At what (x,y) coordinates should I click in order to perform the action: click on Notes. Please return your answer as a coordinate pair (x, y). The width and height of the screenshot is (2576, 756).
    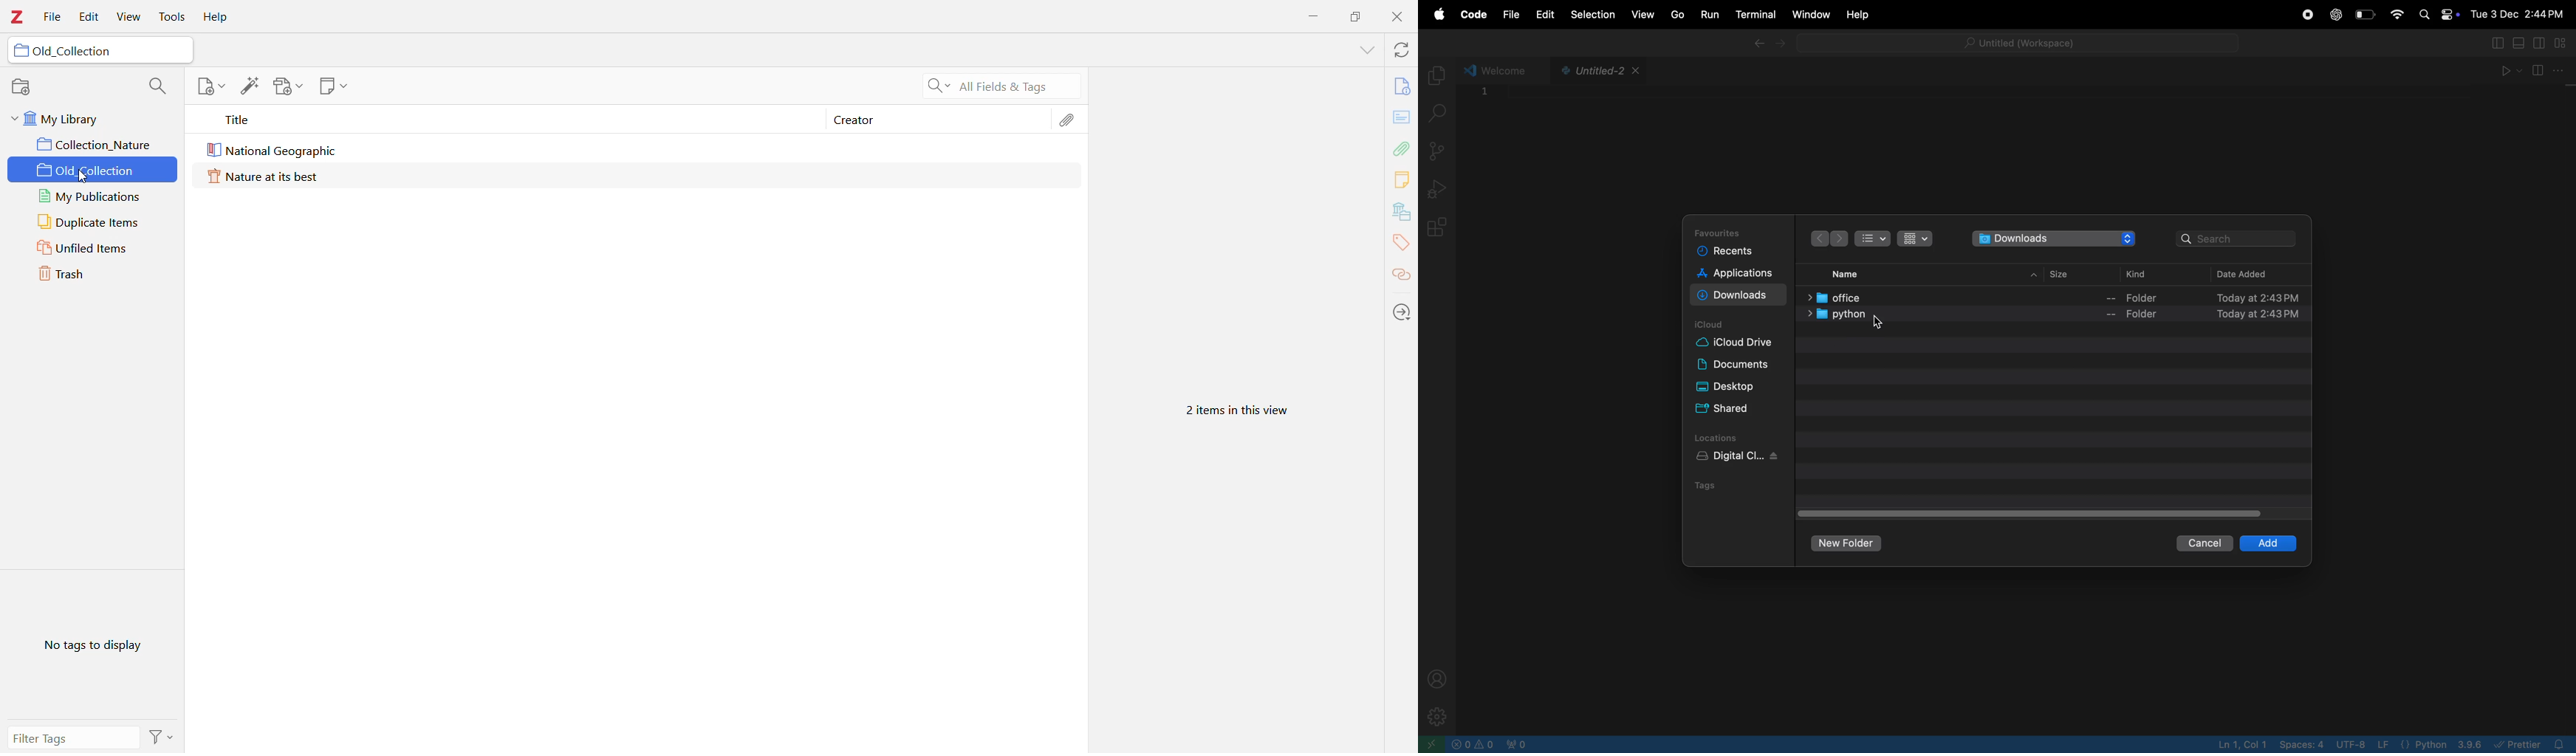
    Looking at the image, I should click on (1401, 181).